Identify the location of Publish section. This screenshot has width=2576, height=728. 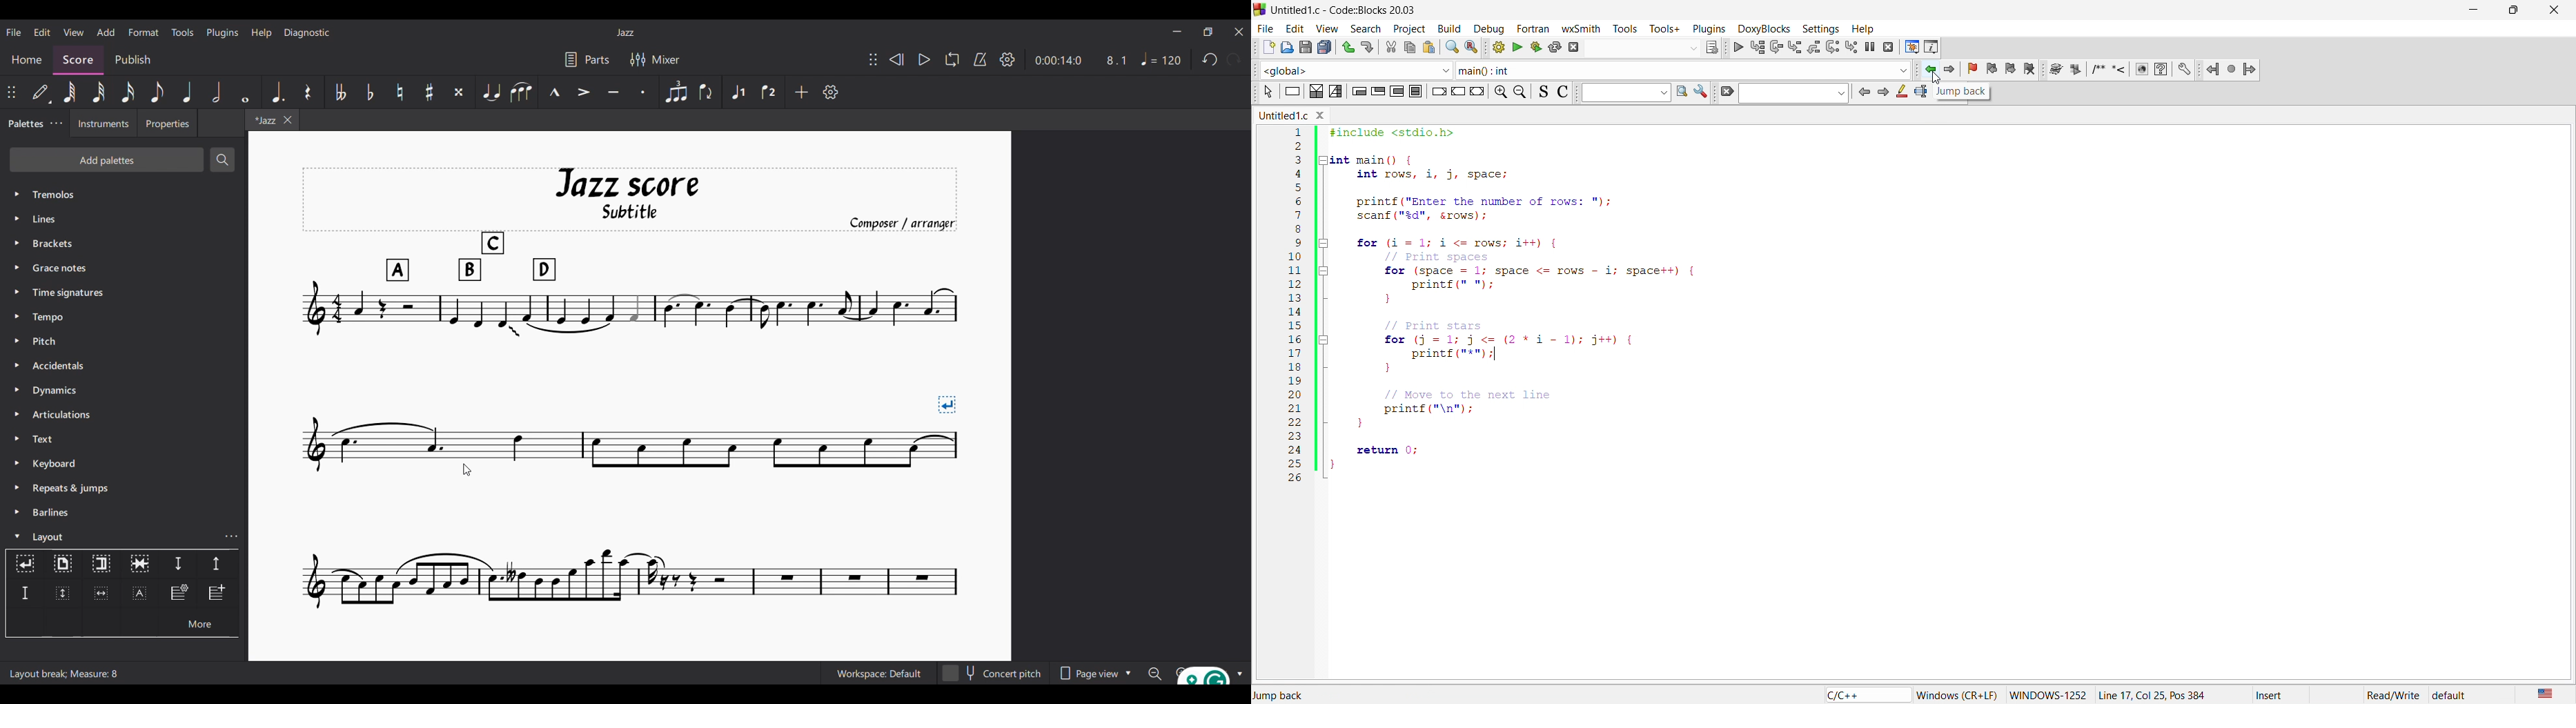
(133, 61).